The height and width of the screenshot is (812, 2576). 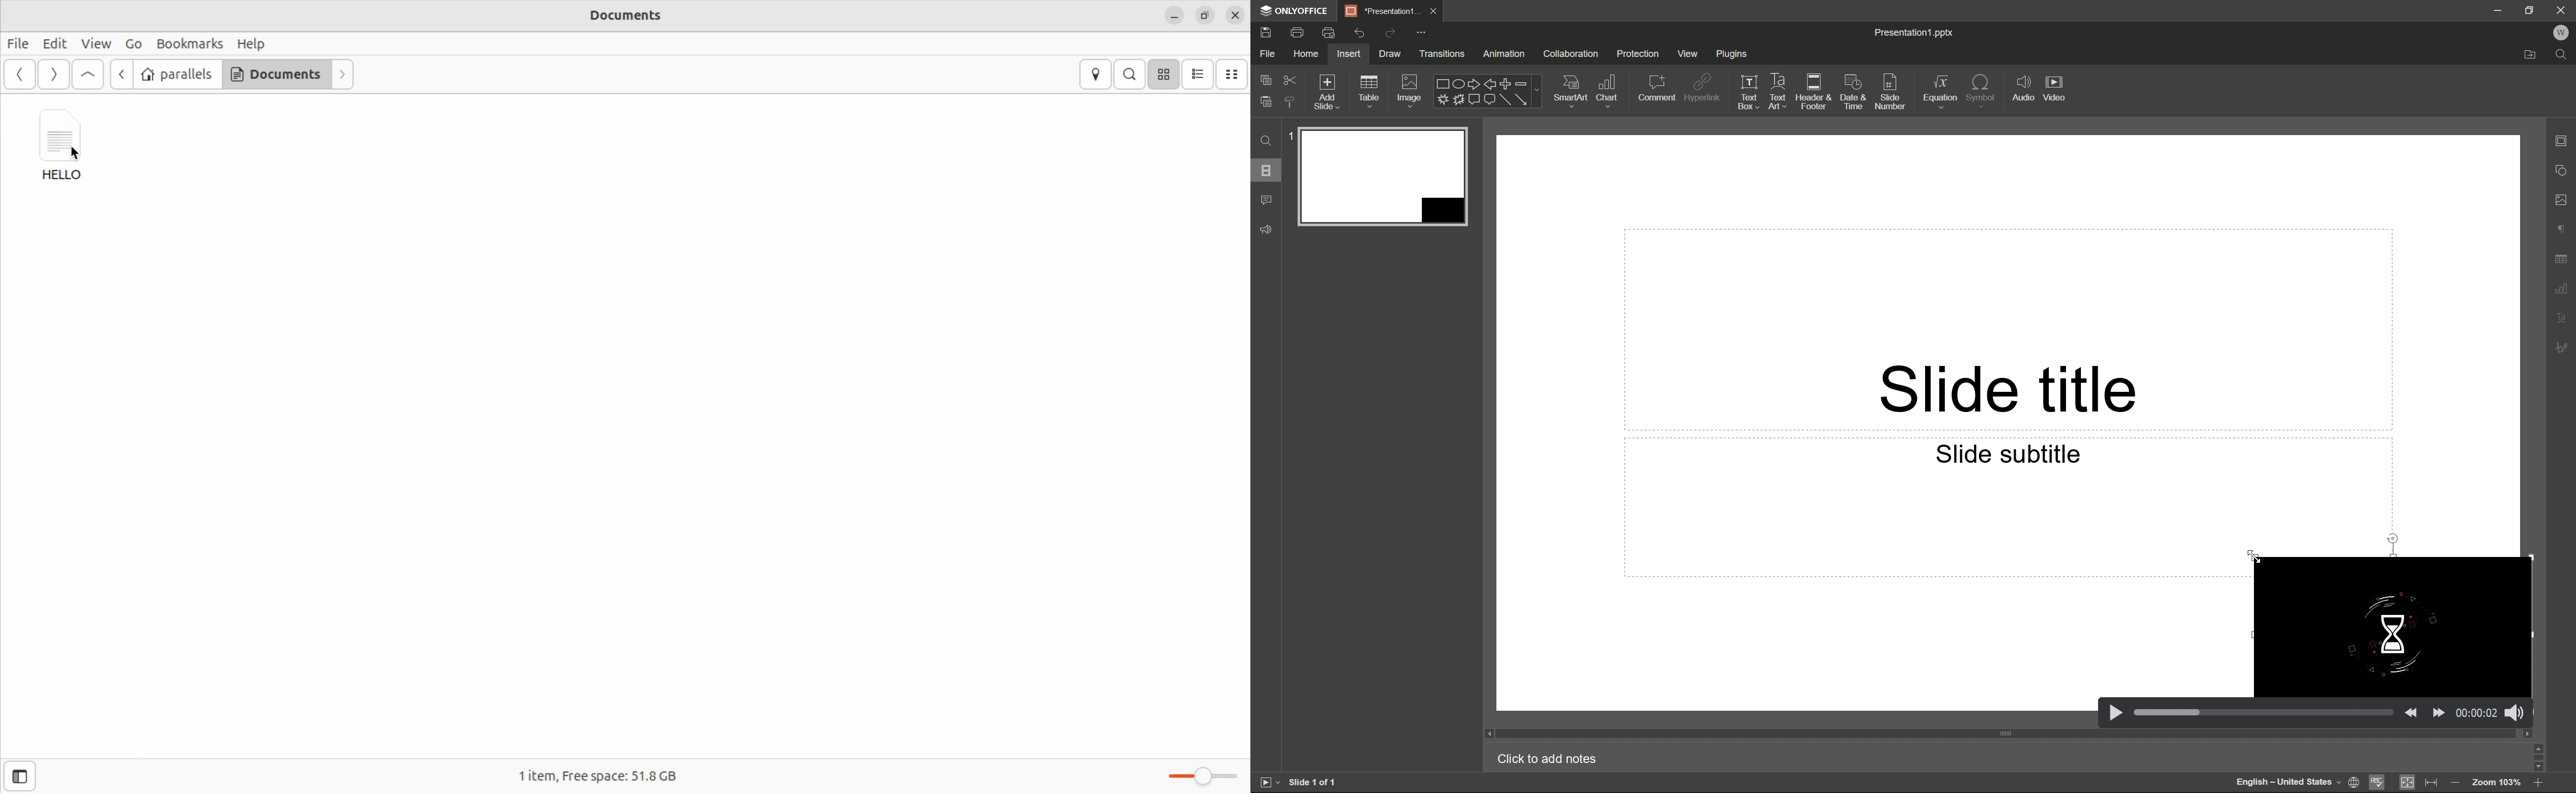 What do you see at coordinates (2477, 712) in the screenshot?
I see `time` at bounding box center [2477, 712].